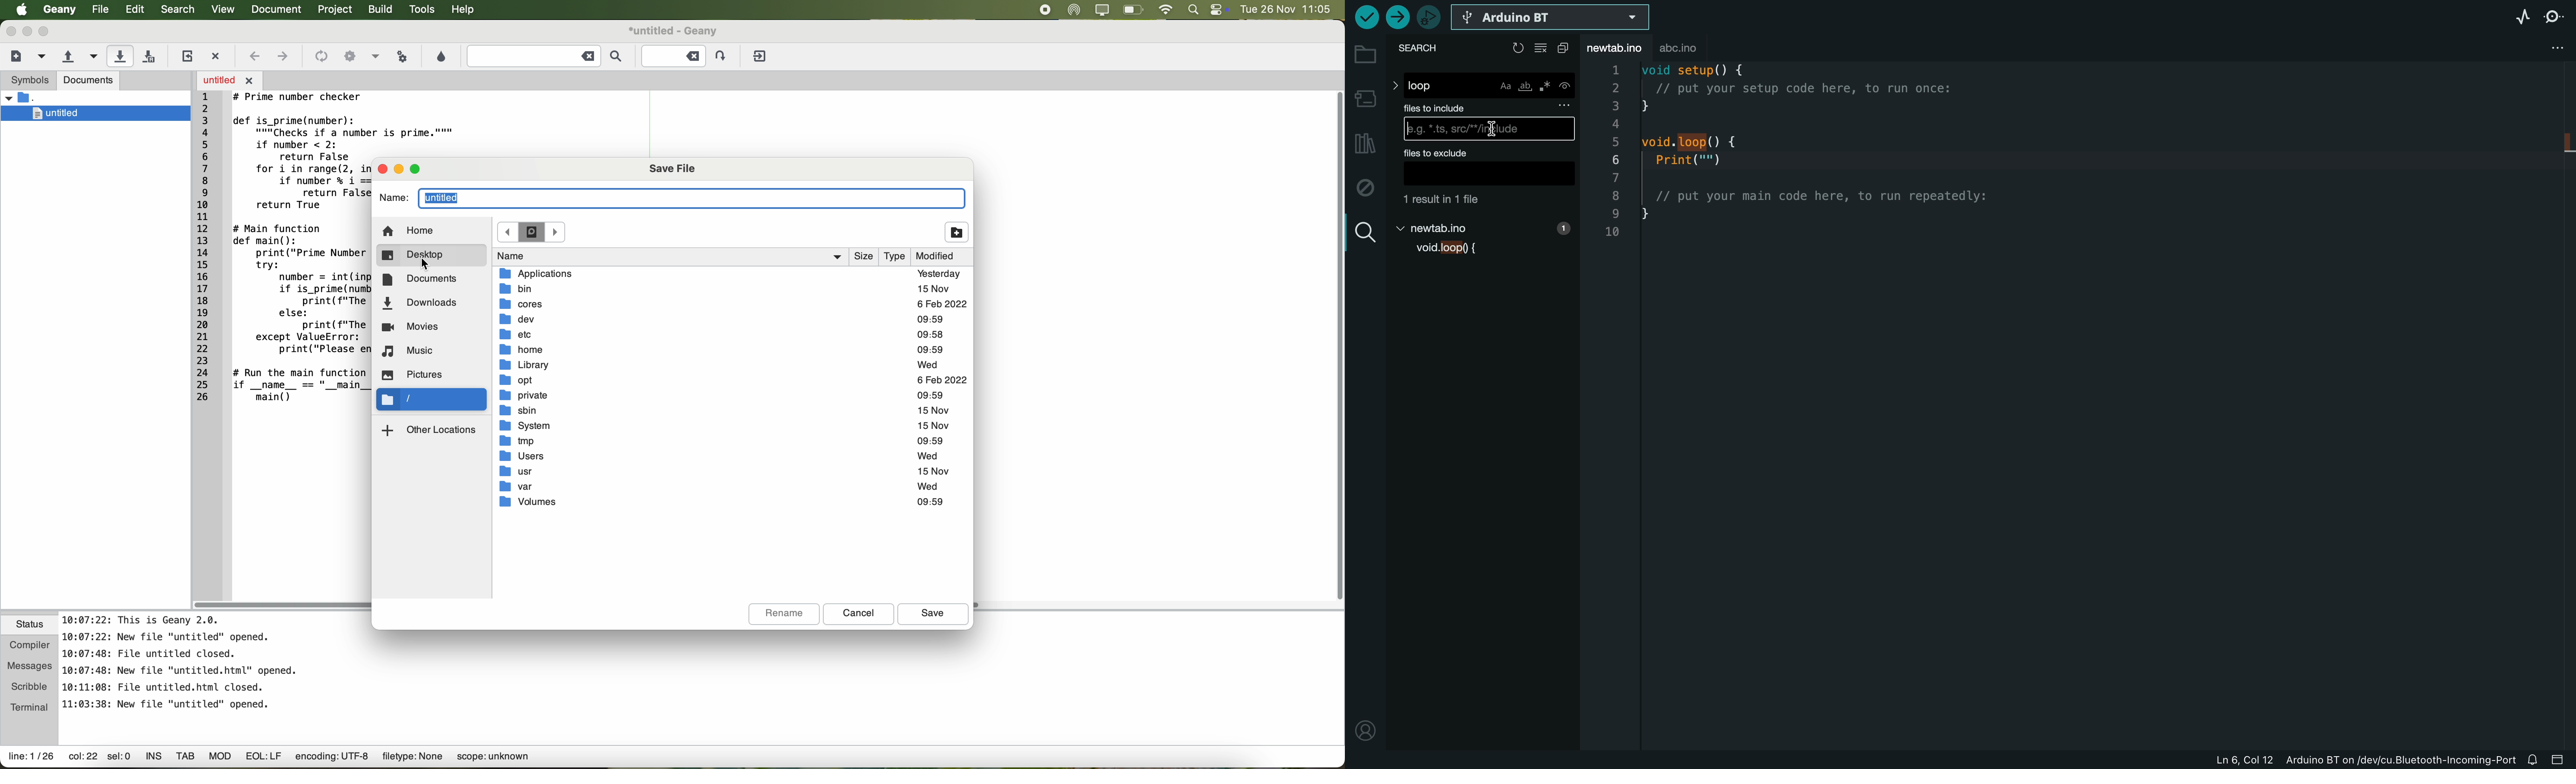 The height and width of the screenshot is (784, 2576). I want to click on close Geany, so click(9, 29).